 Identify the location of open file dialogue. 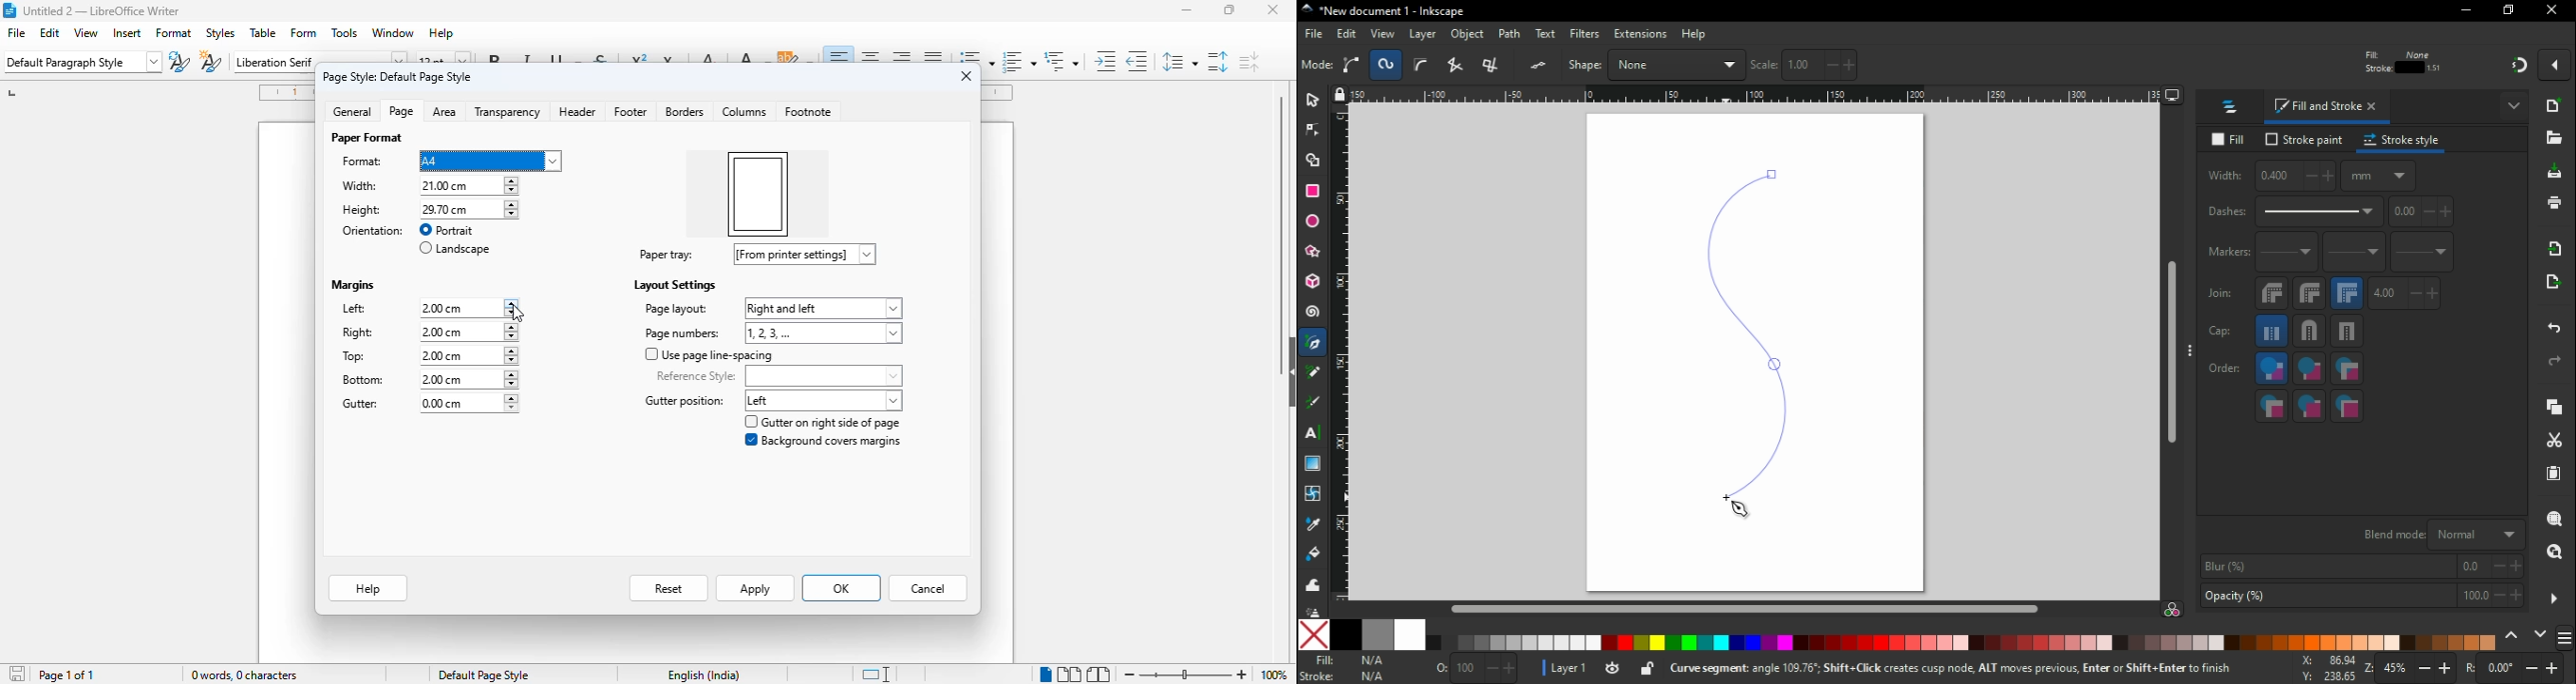
(2554, 138).